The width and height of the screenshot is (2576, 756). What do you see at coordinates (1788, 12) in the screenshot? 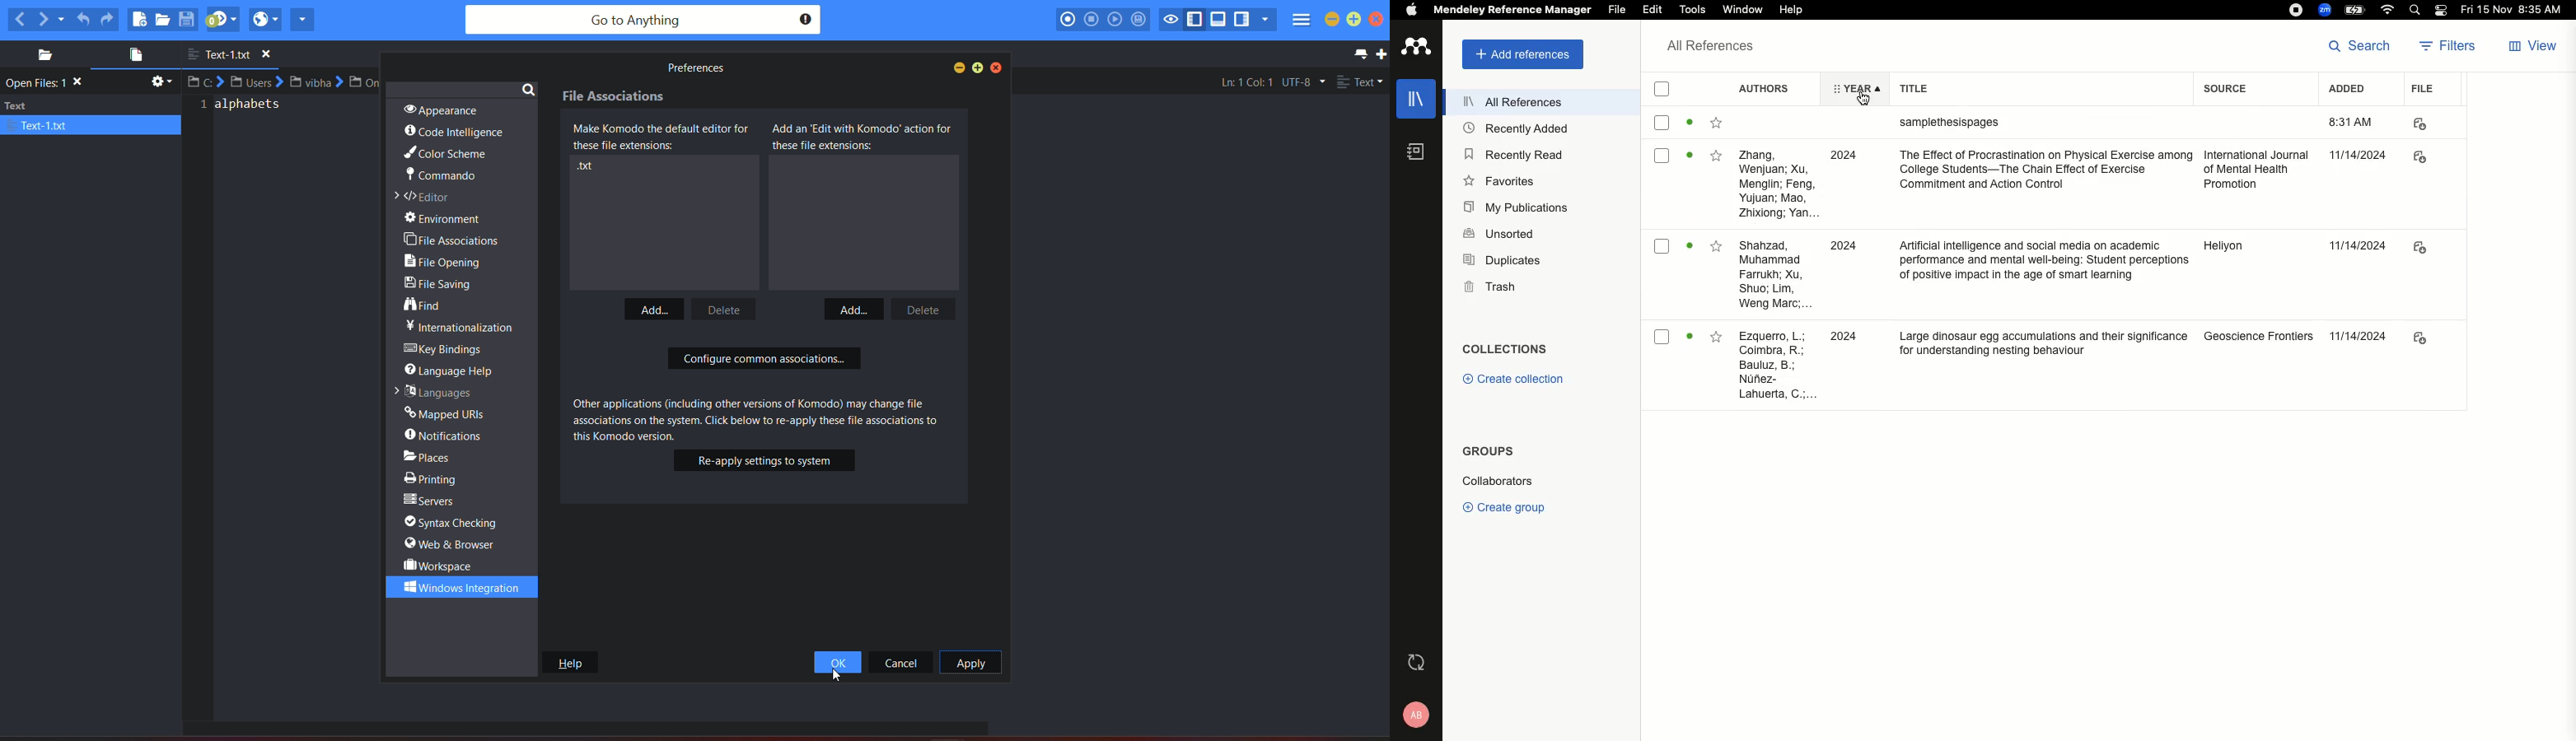
I see `Help` at bounding box center [1788, 12].